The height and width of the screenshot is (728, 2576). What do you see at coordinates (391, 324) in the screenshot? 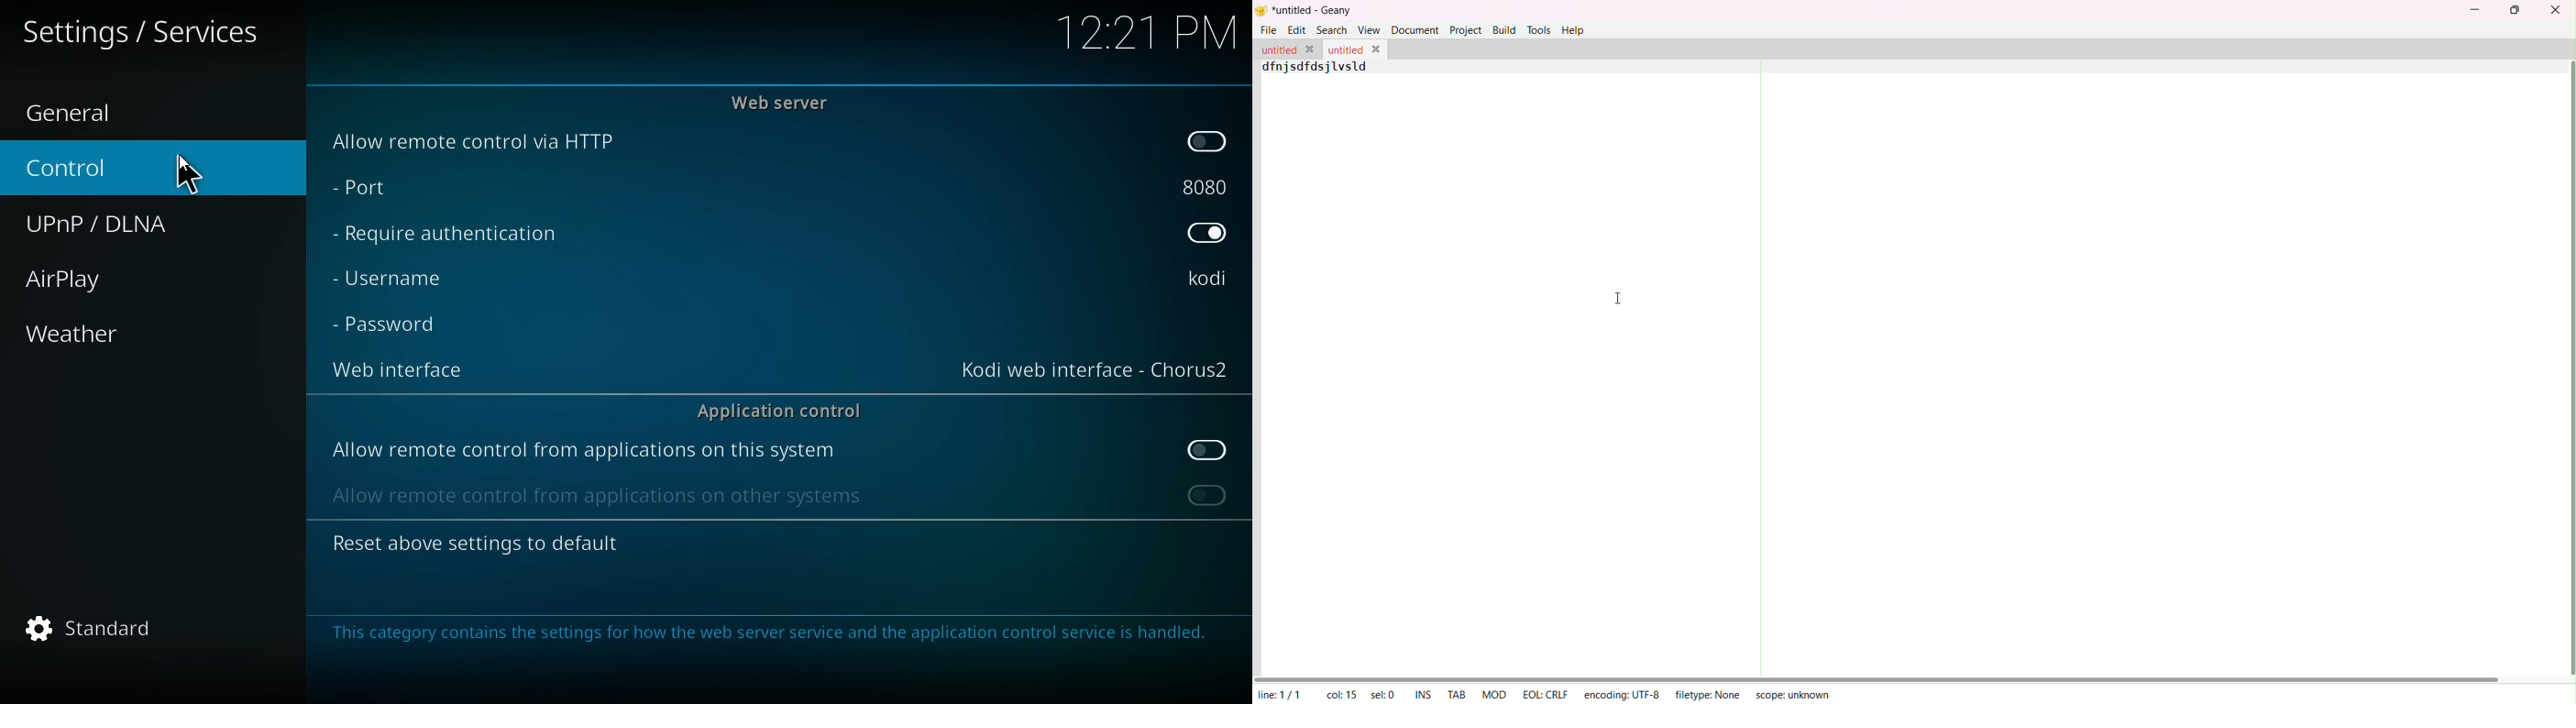
I see `password` at bounding box center [391, 324].